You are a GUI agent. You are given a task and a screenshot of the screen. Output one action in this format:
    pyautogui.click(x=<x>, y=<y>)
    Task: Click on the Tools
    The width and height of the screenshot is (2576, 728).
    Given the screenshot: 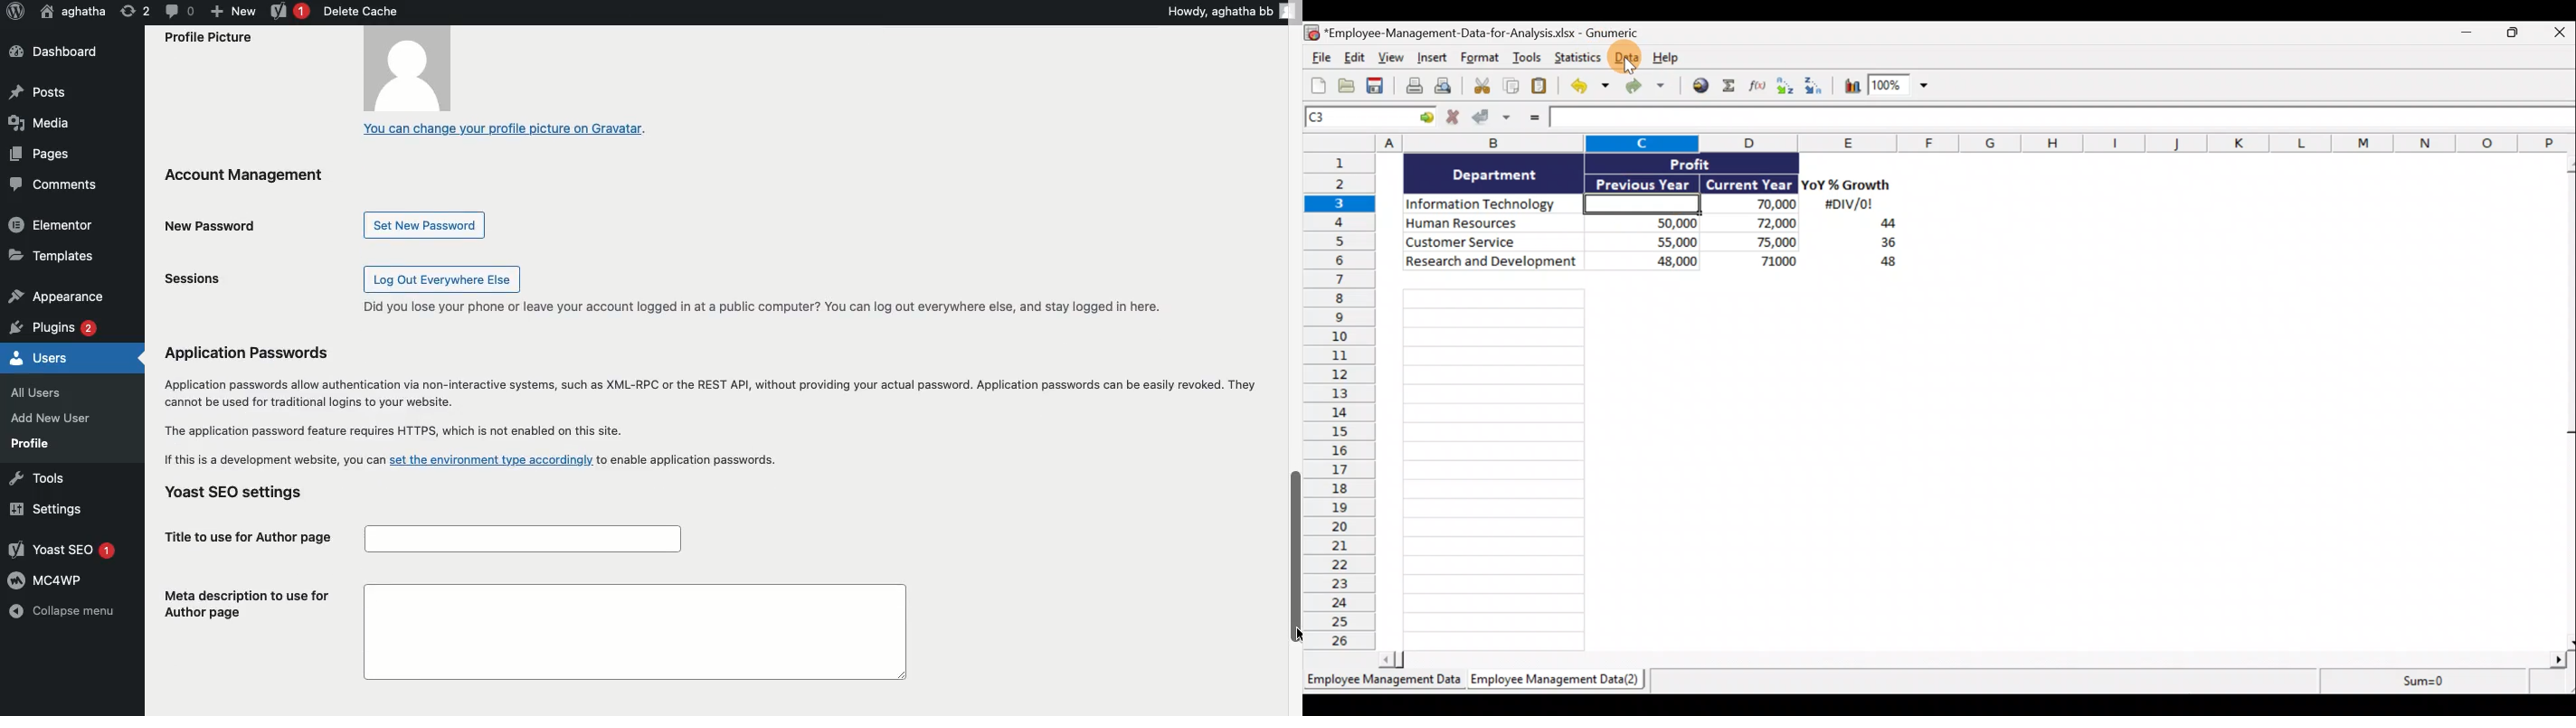 What is the action you would take?
    pyautogui.click(x=1527, y=59)
    